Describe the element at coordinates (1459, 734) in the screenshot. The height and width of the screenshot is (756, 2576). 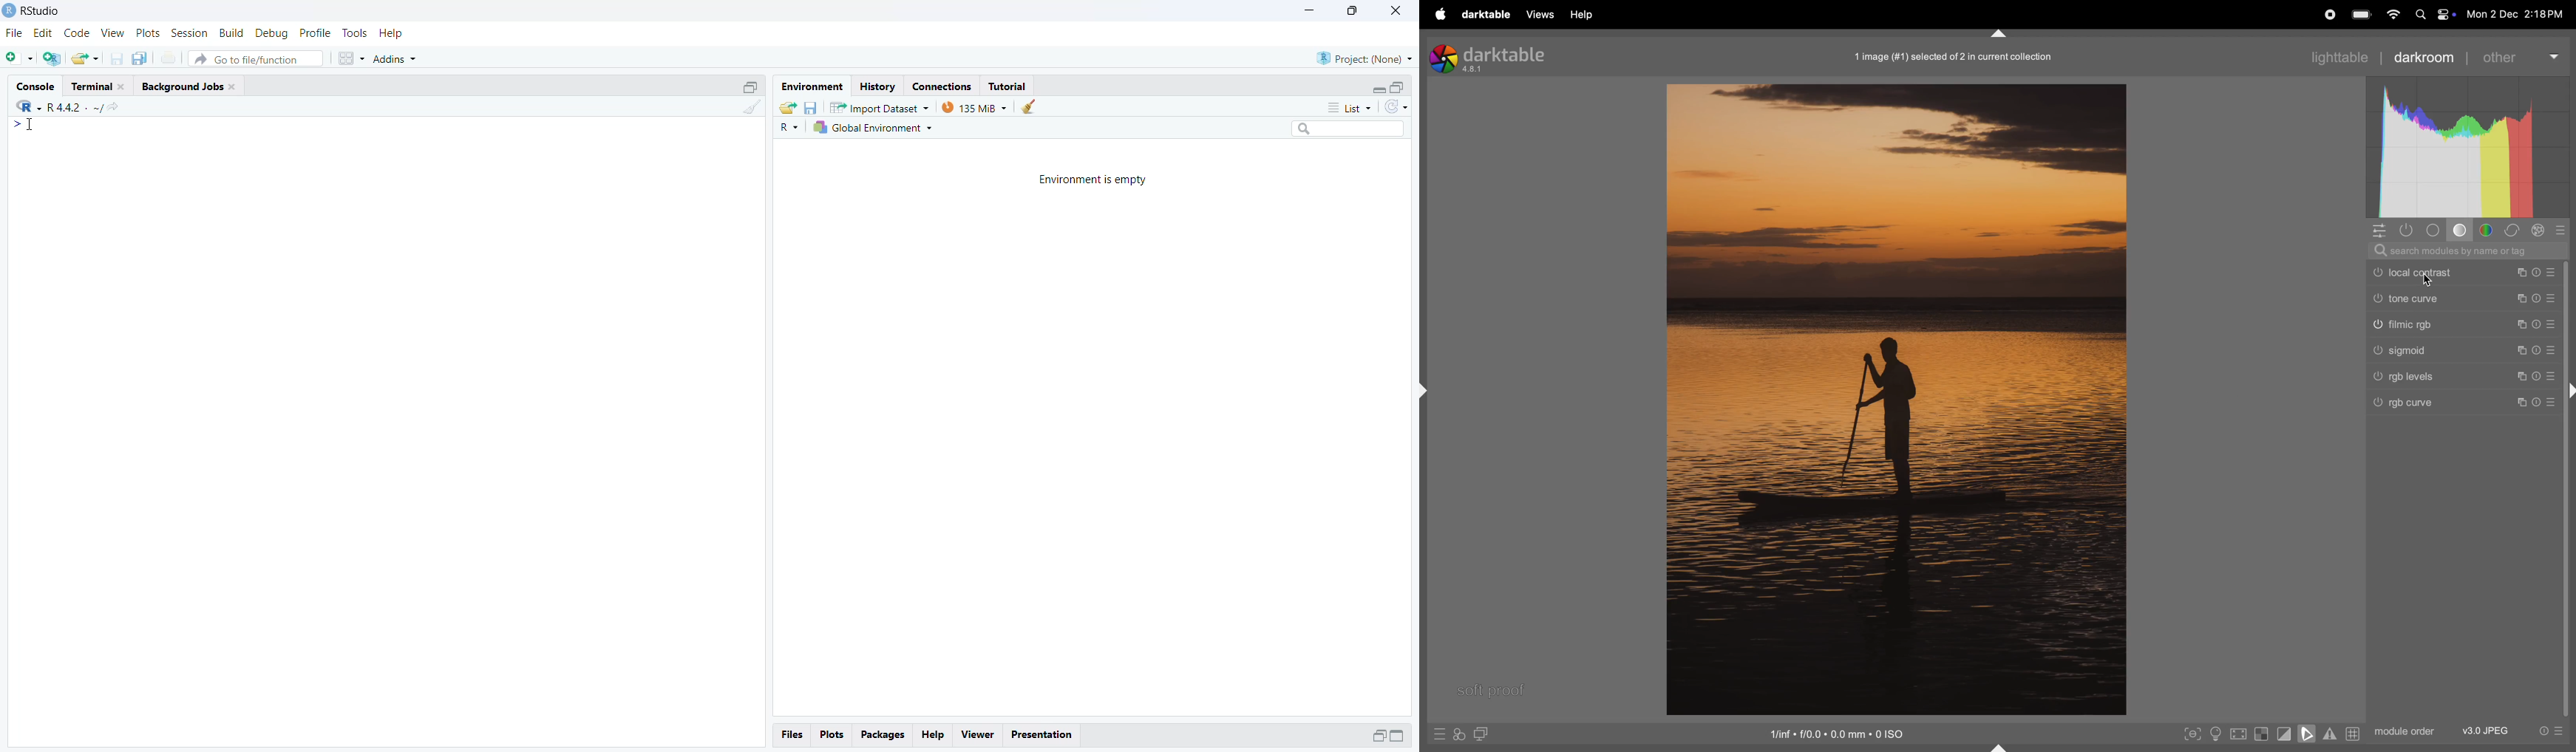
I see `quick access for applying styles` at that location.